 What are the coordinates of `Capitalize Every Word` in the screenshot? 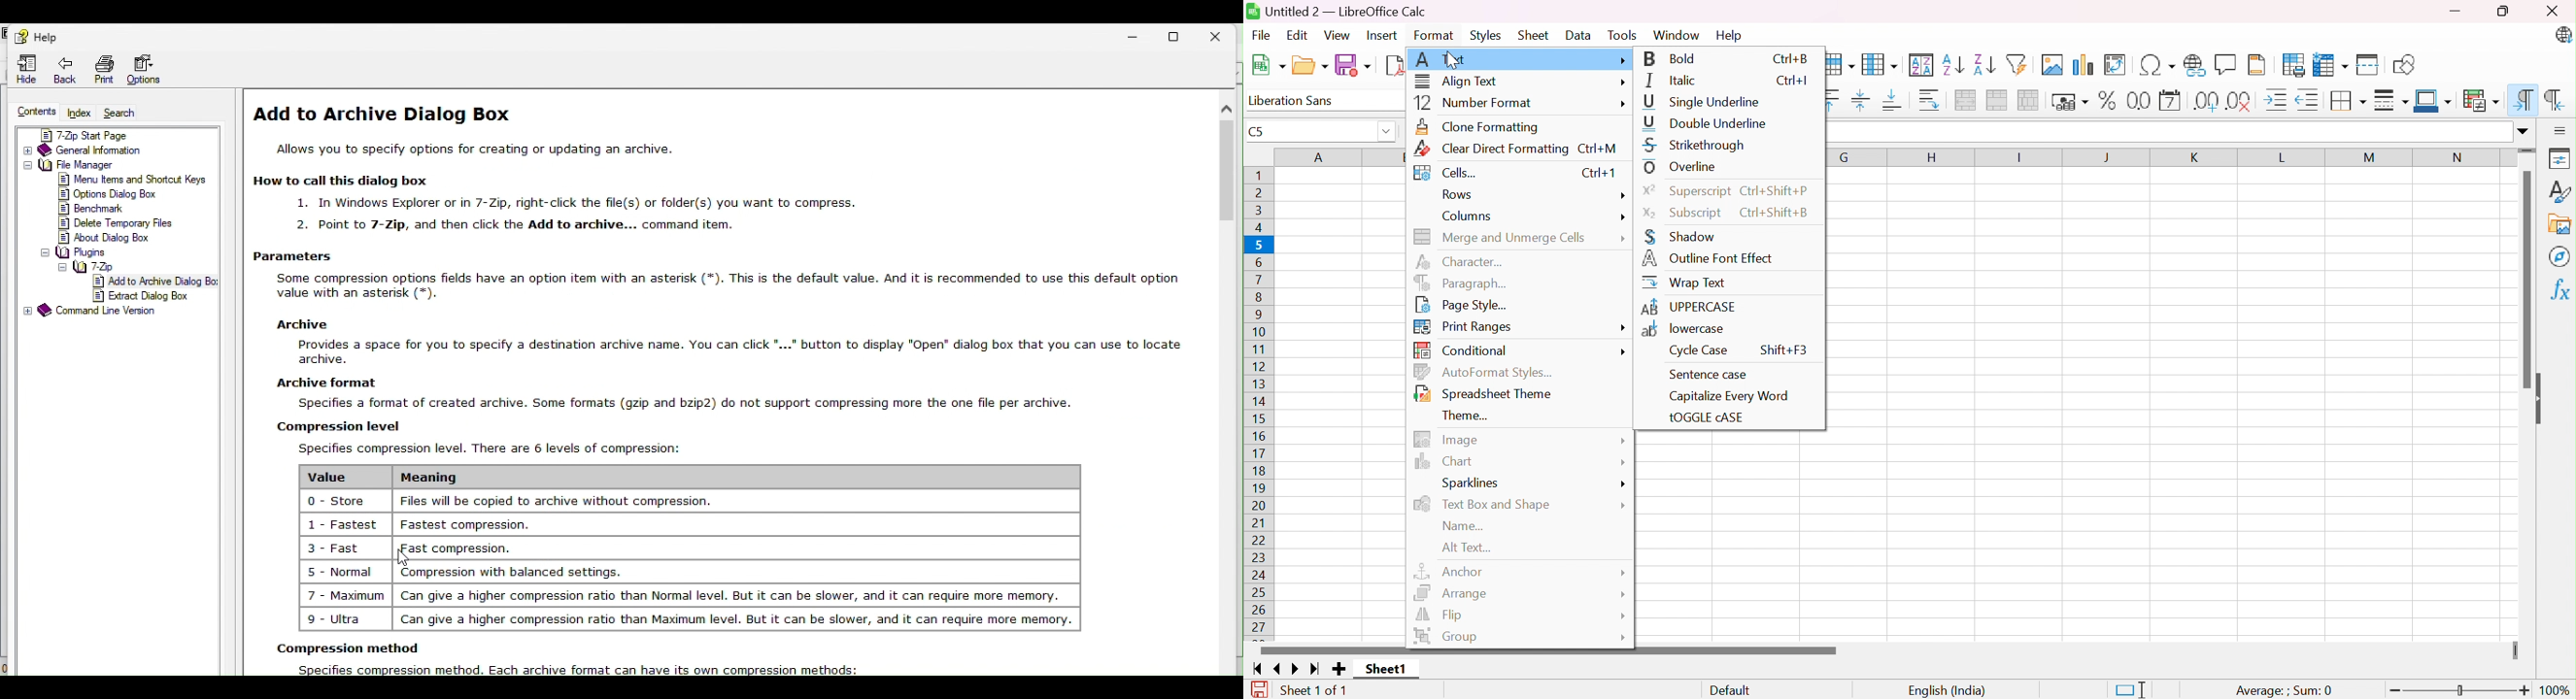 It's located at (1730, 396).